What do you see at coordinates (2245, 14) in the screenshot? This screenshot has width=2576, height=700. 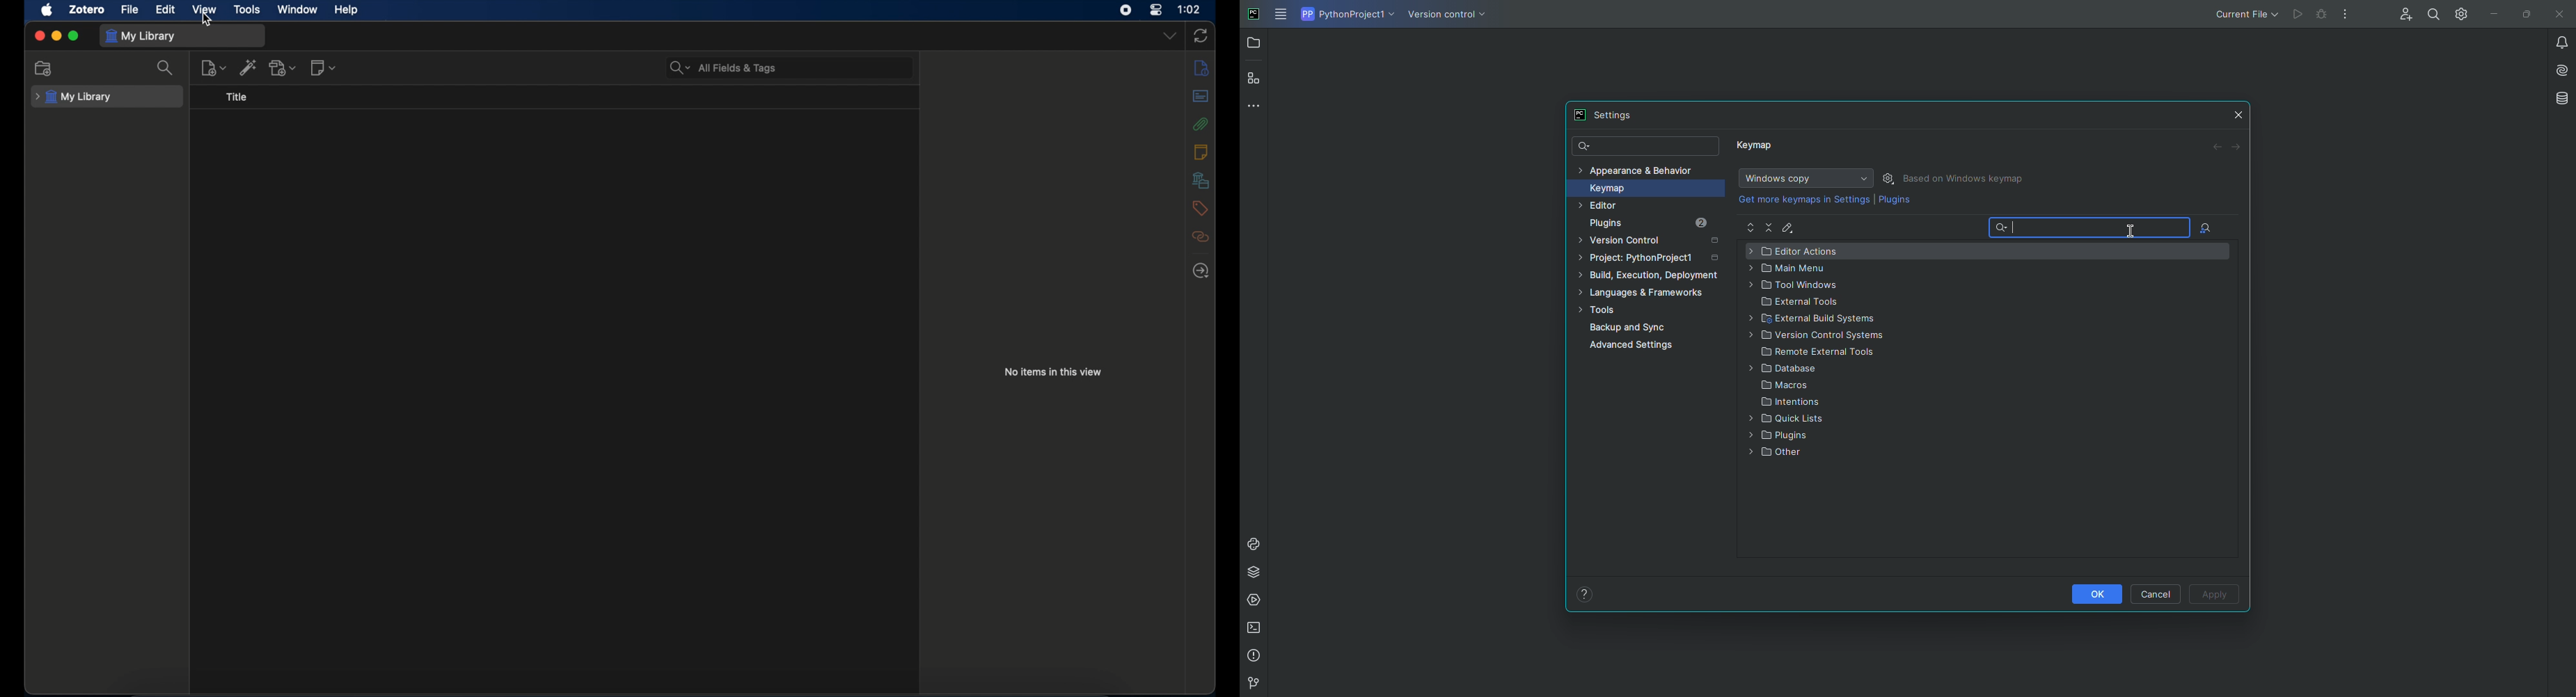 I see `Current file` at bounding box center [2245, 14].